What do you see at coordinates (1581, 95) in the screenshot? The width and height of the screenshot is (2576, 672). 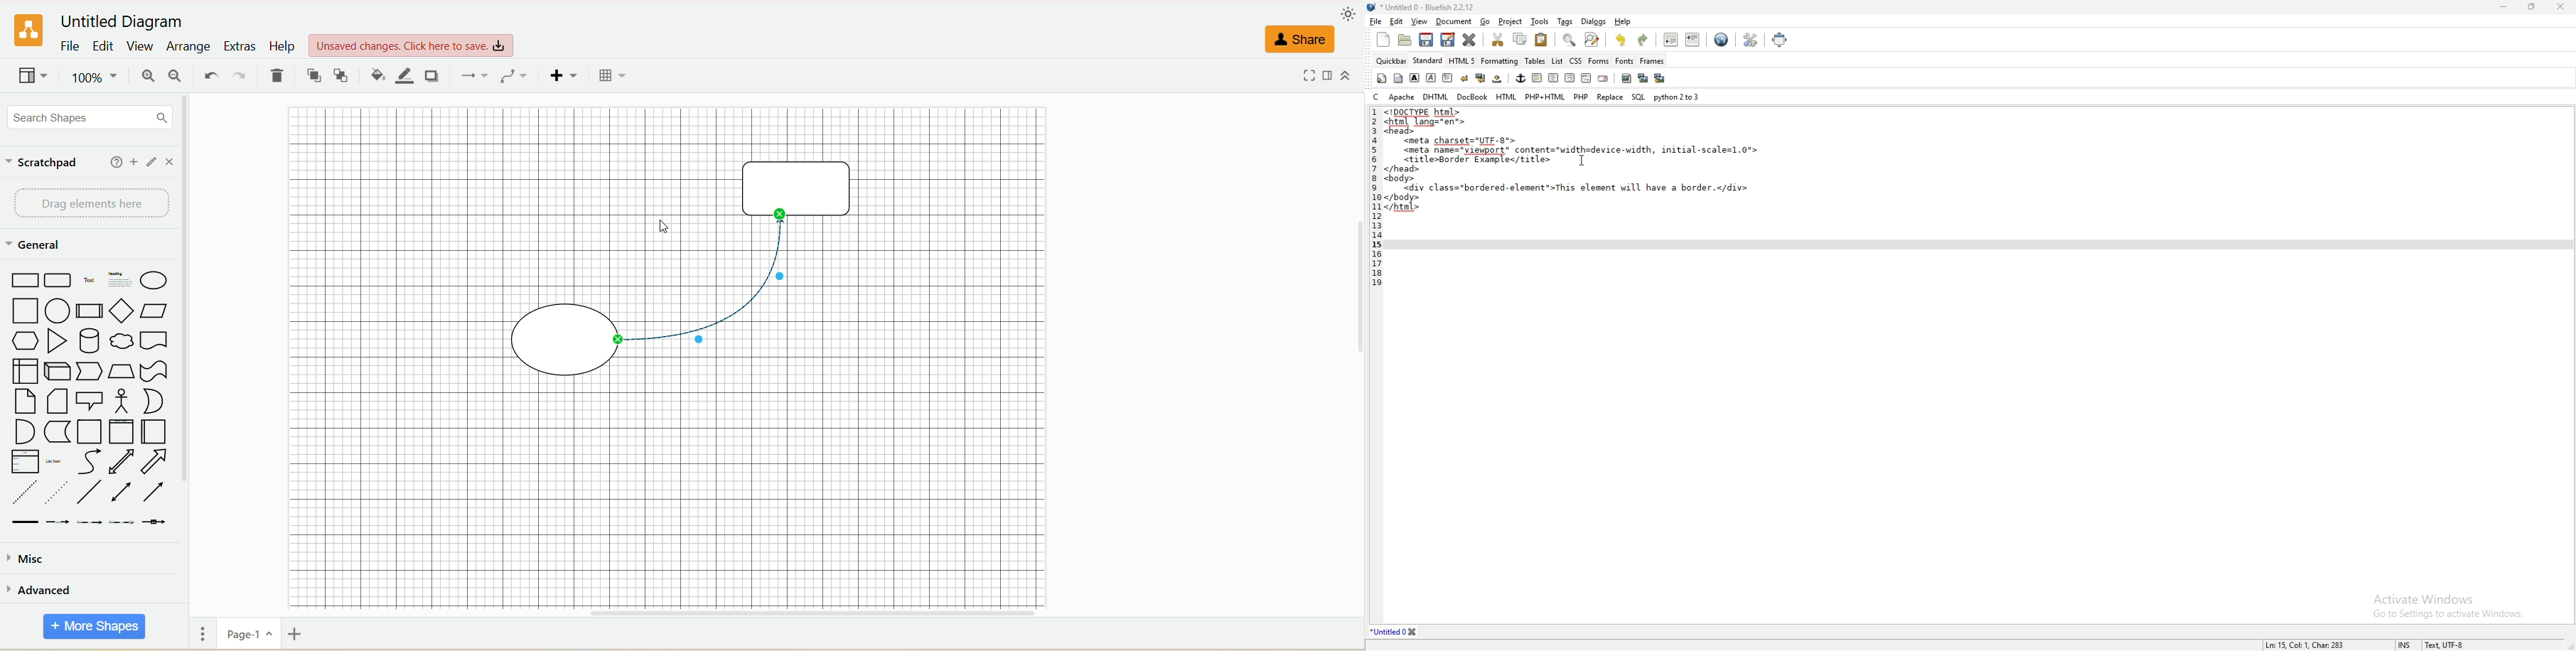 I see `php` at bounding box center [1581, 95].